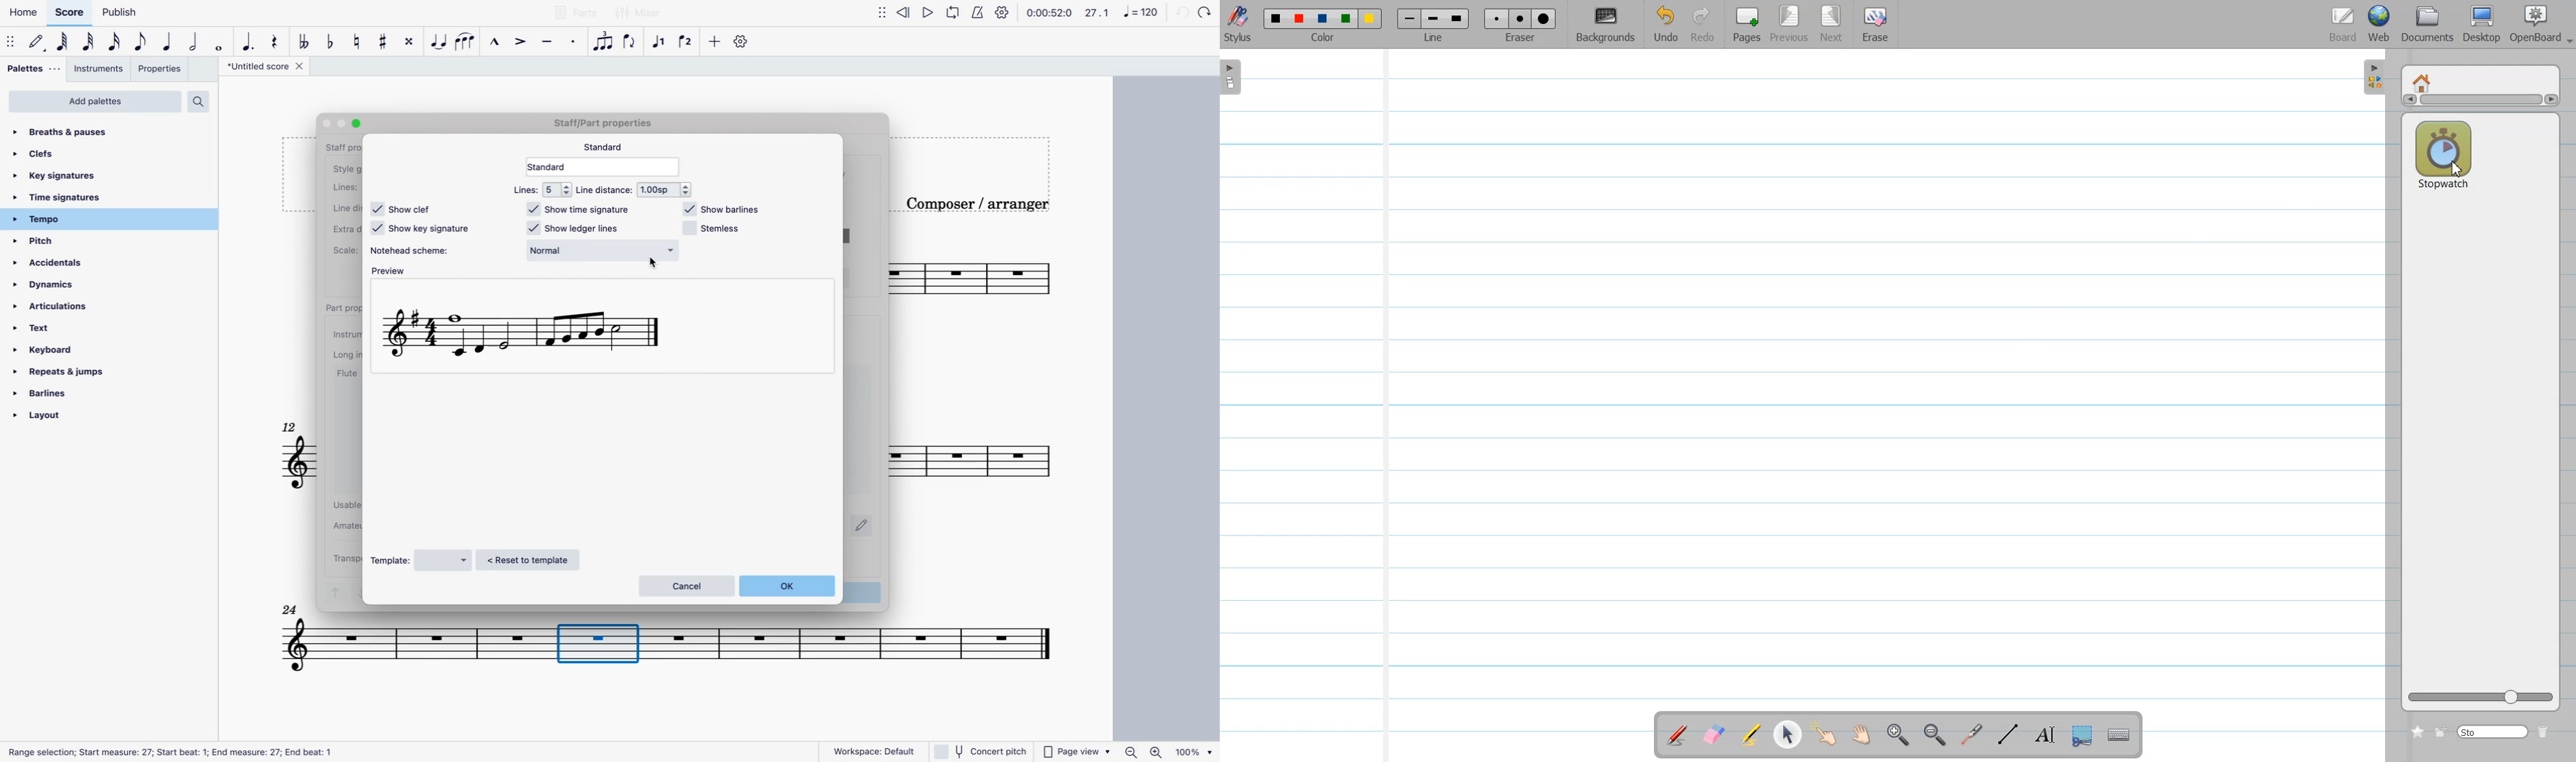  Describe the element at coordinates (219, 42) in the screenshot. I see `full note` at that location.